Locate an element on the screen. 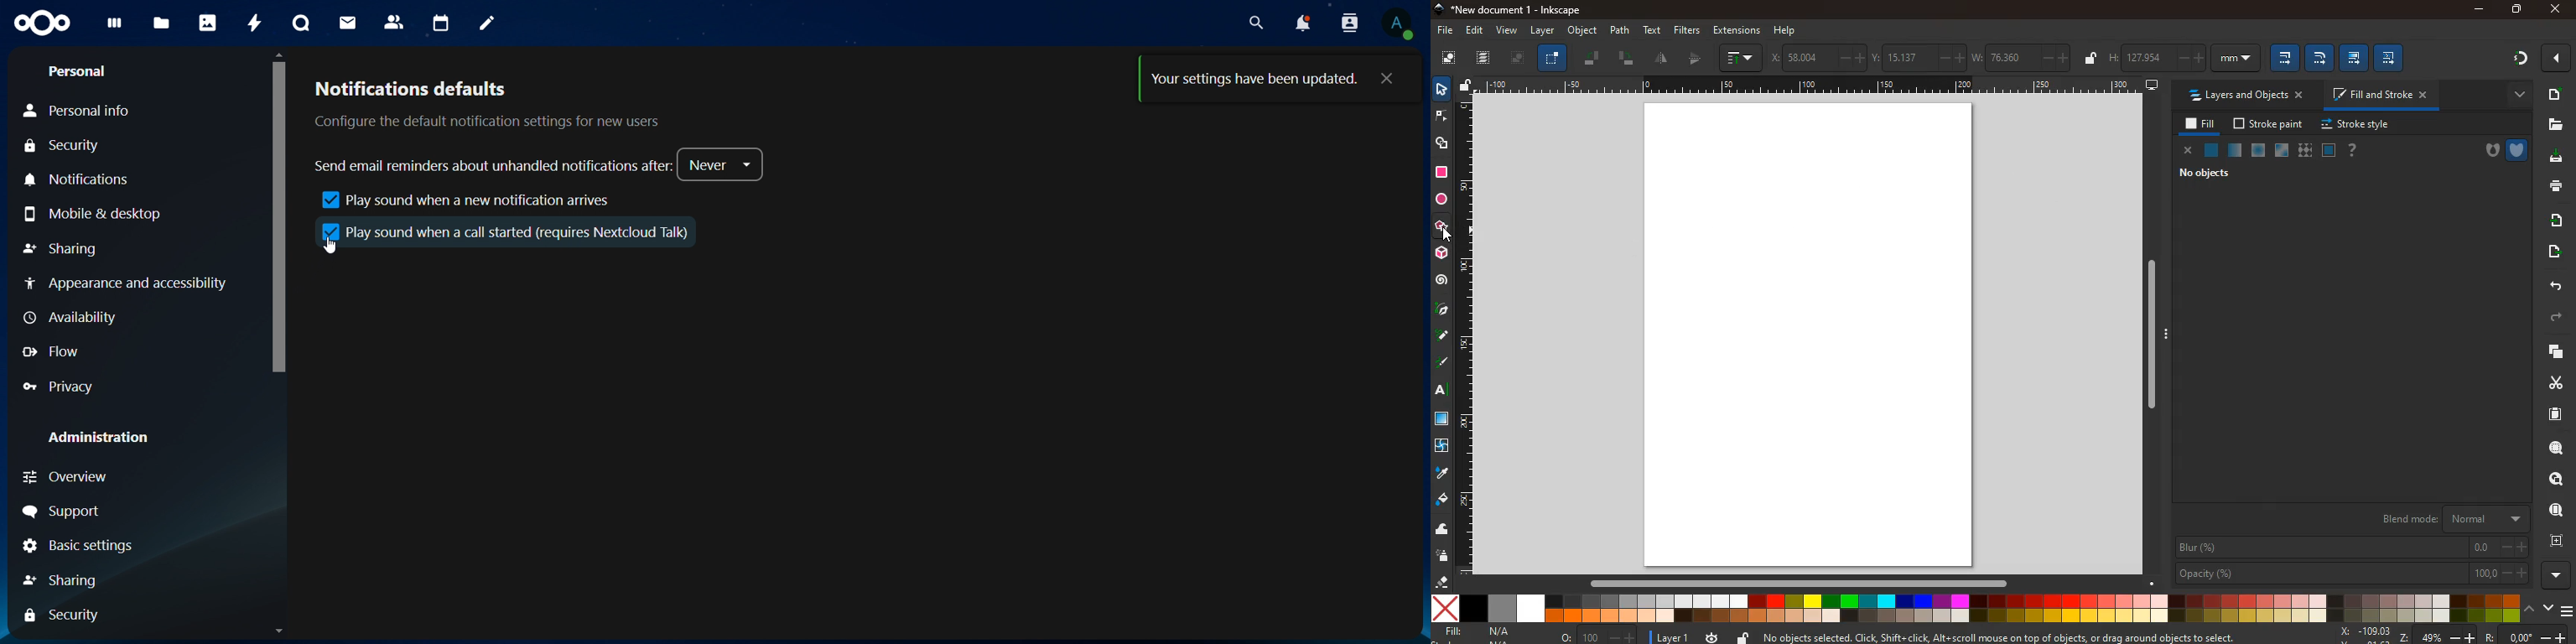  height is located at coordinates (2182, 56).